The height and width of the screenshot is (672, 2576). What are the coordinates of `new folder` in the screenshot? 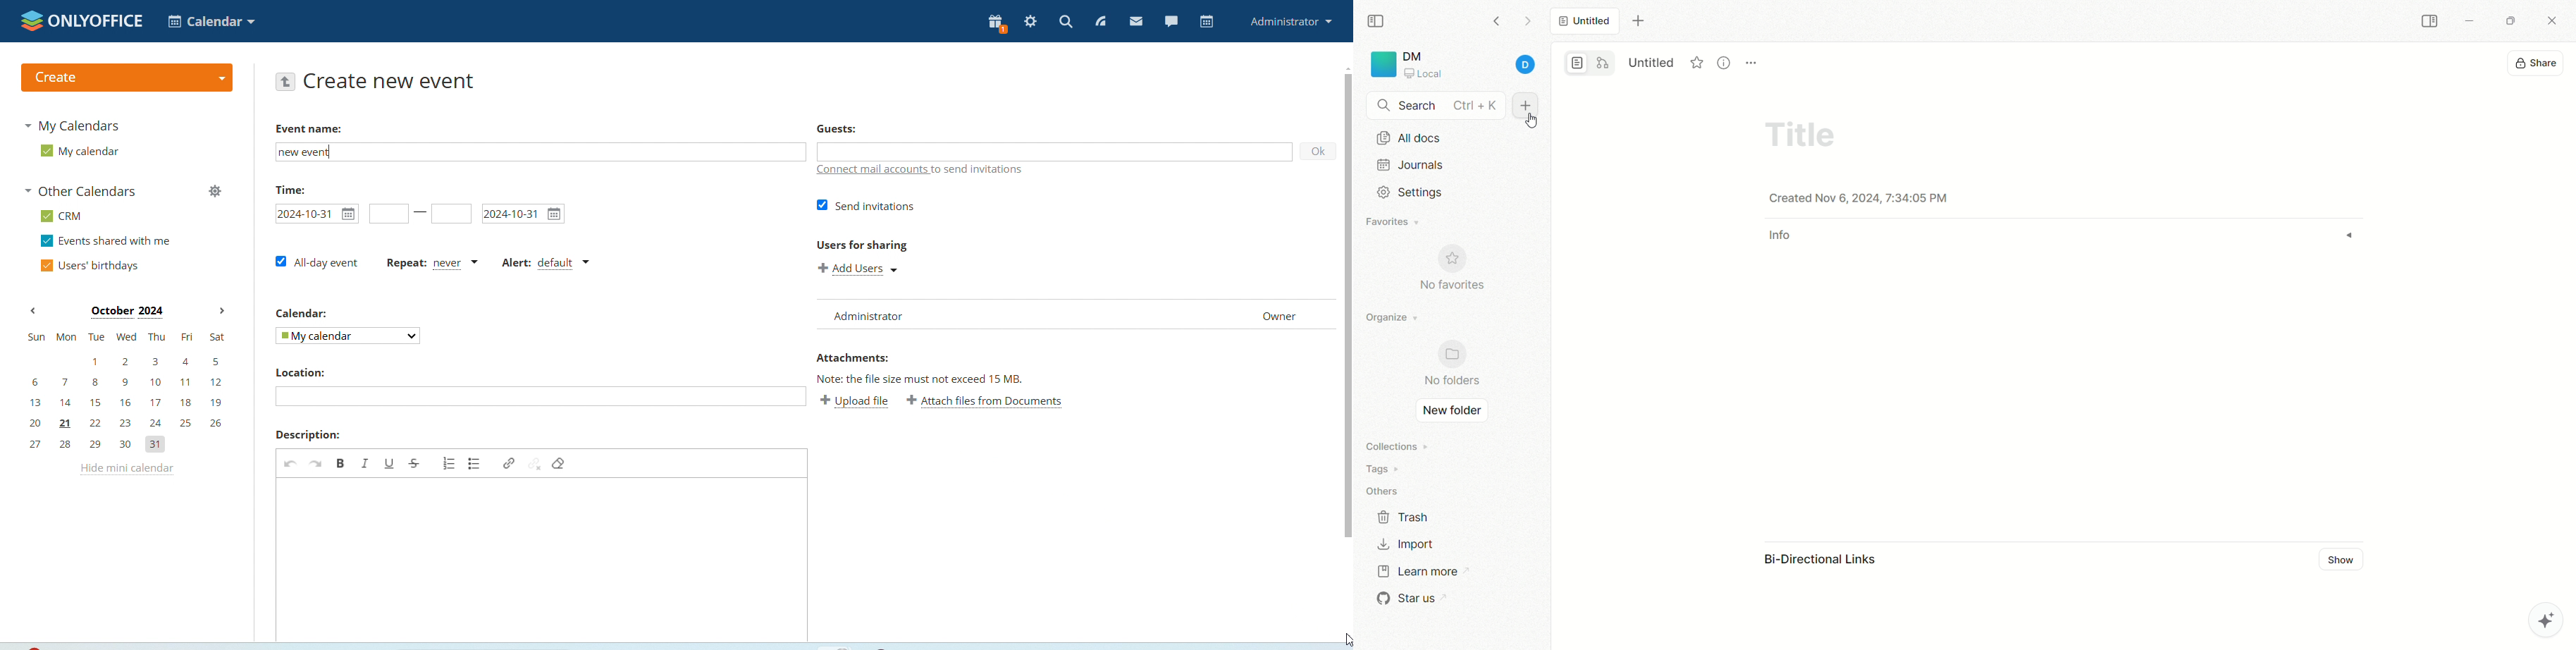 It's located at (1448, 412).